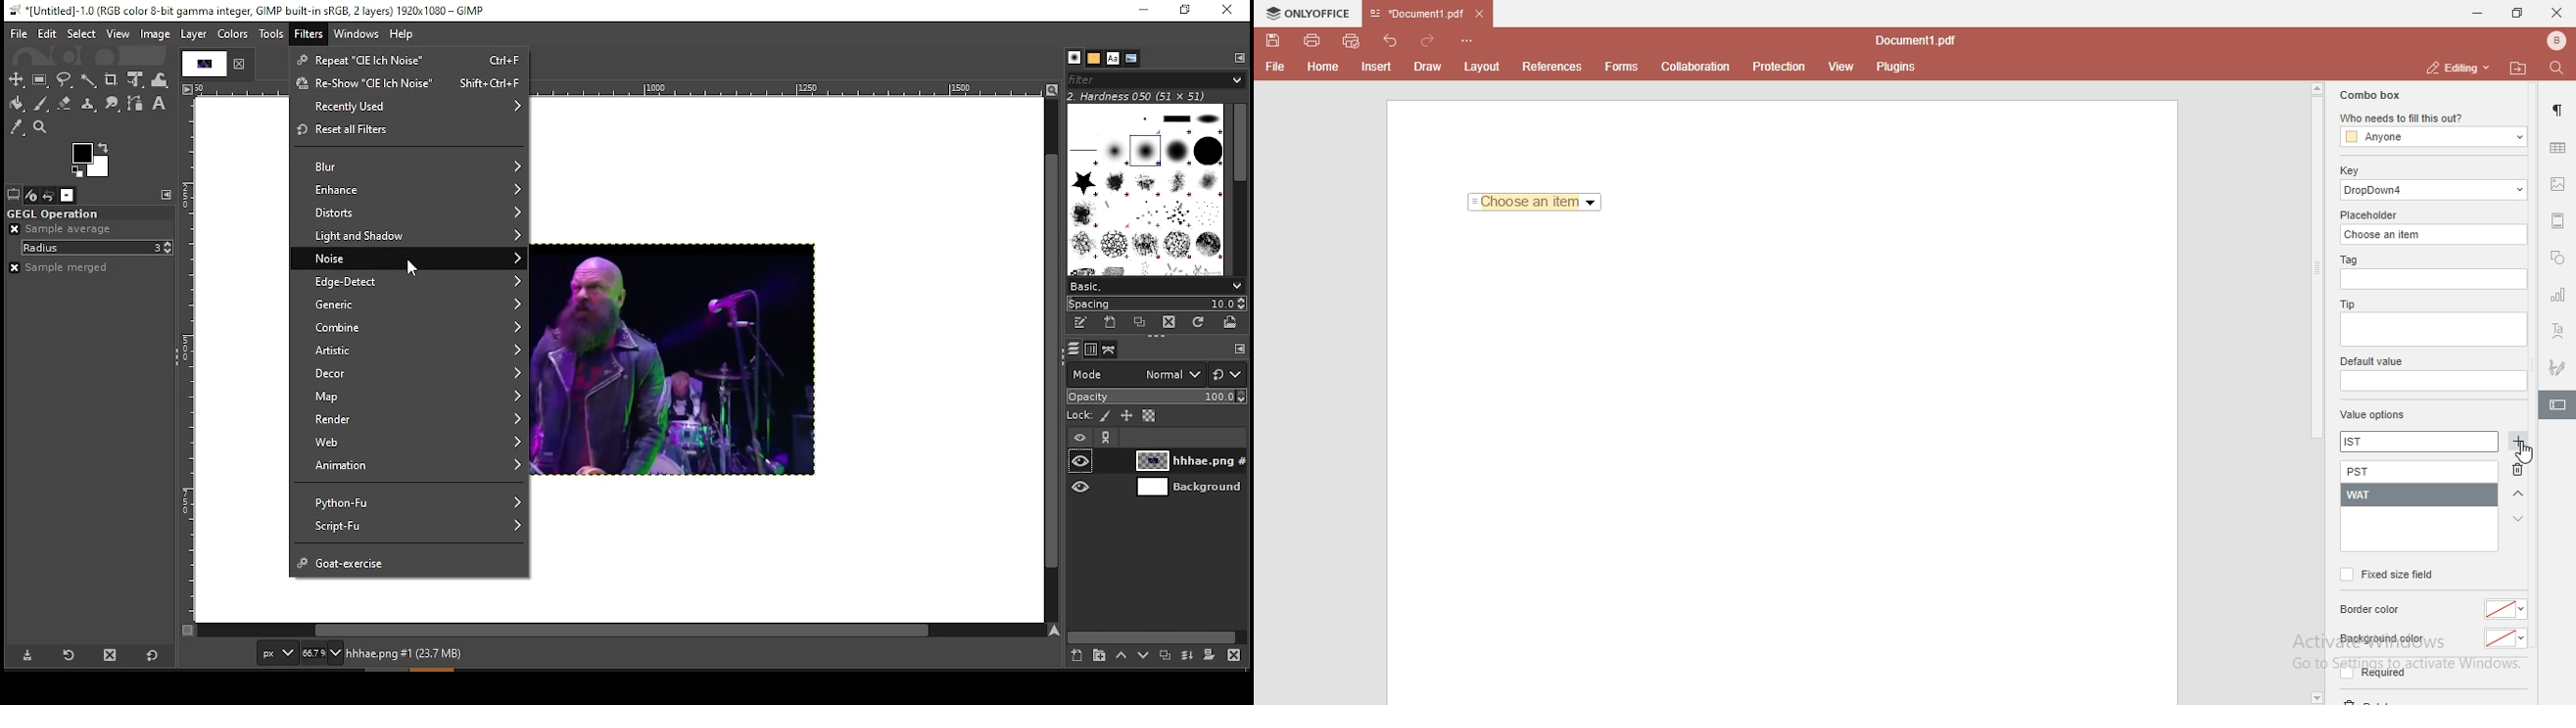 The height and width of the screenshot is (728, 2576). Describe the element at coordinates (1182, 12) in the screenshot. I see `restore` at that location.